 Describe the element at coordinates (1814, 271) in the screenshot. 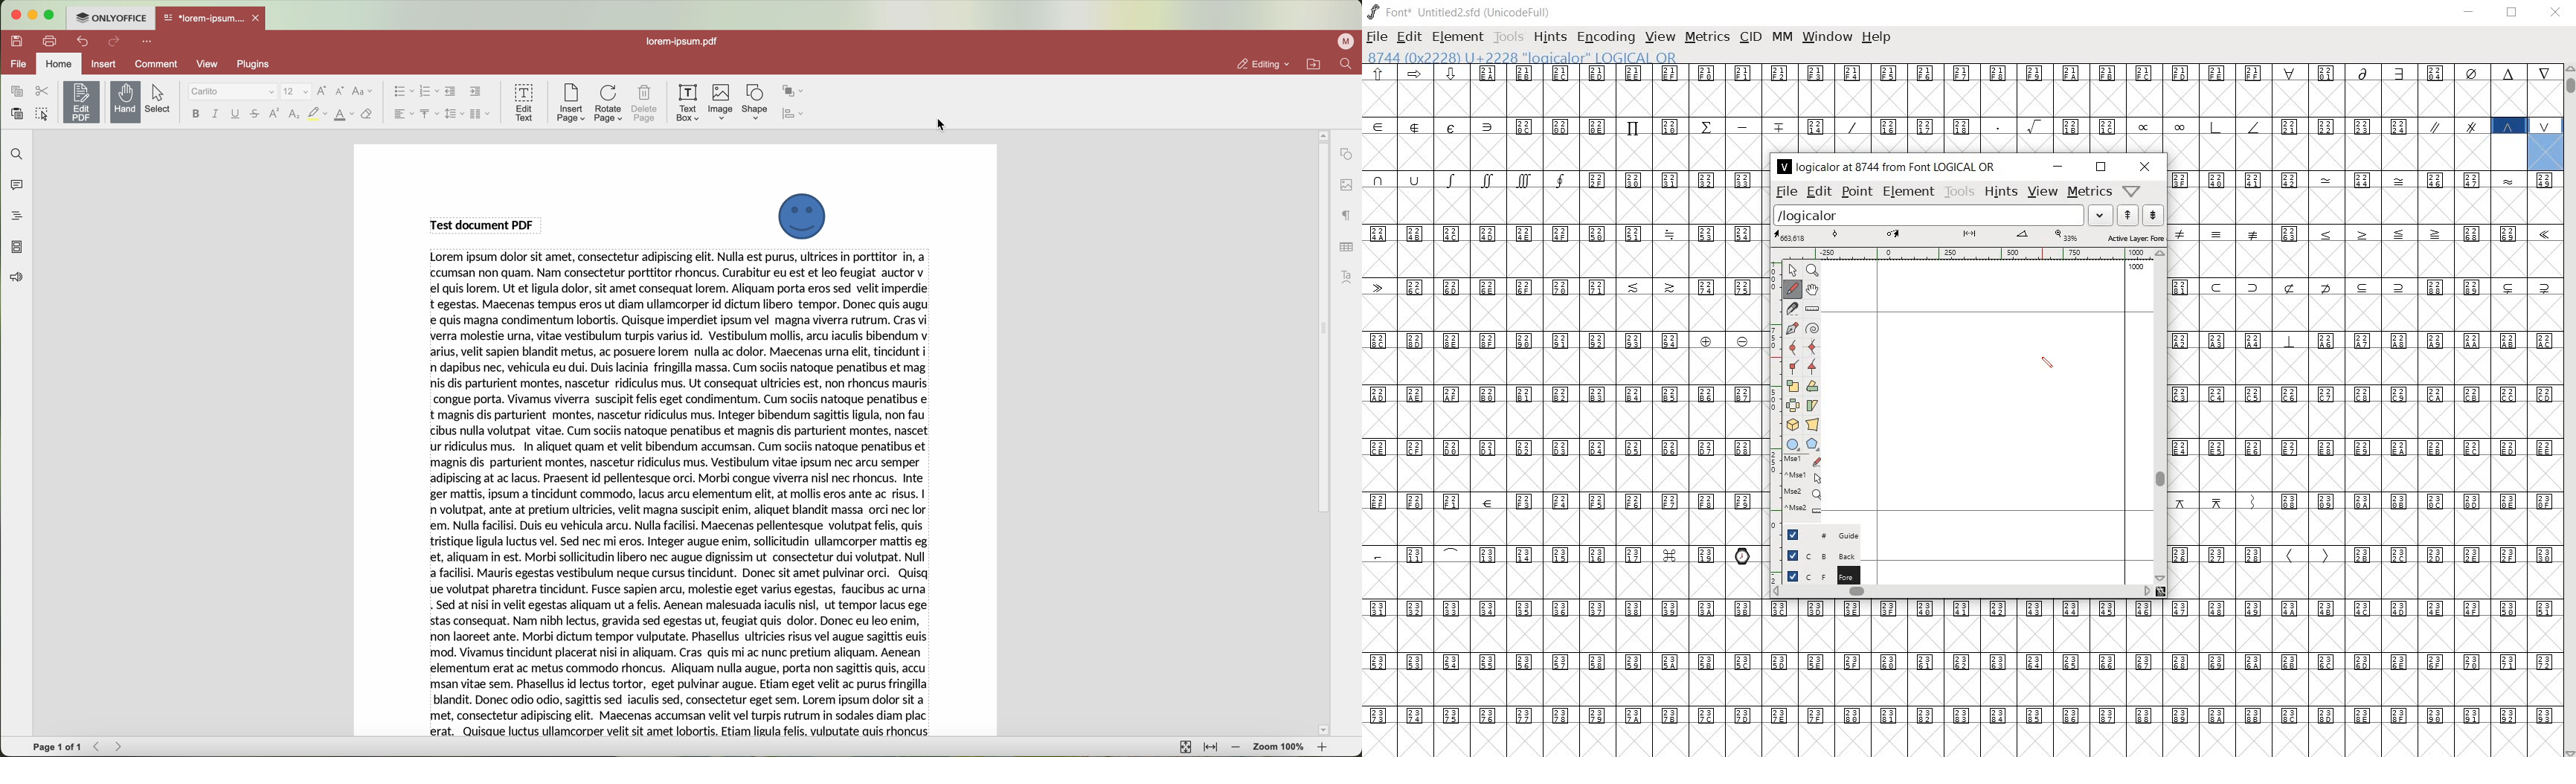

I see `MAGNIFY` at that location.